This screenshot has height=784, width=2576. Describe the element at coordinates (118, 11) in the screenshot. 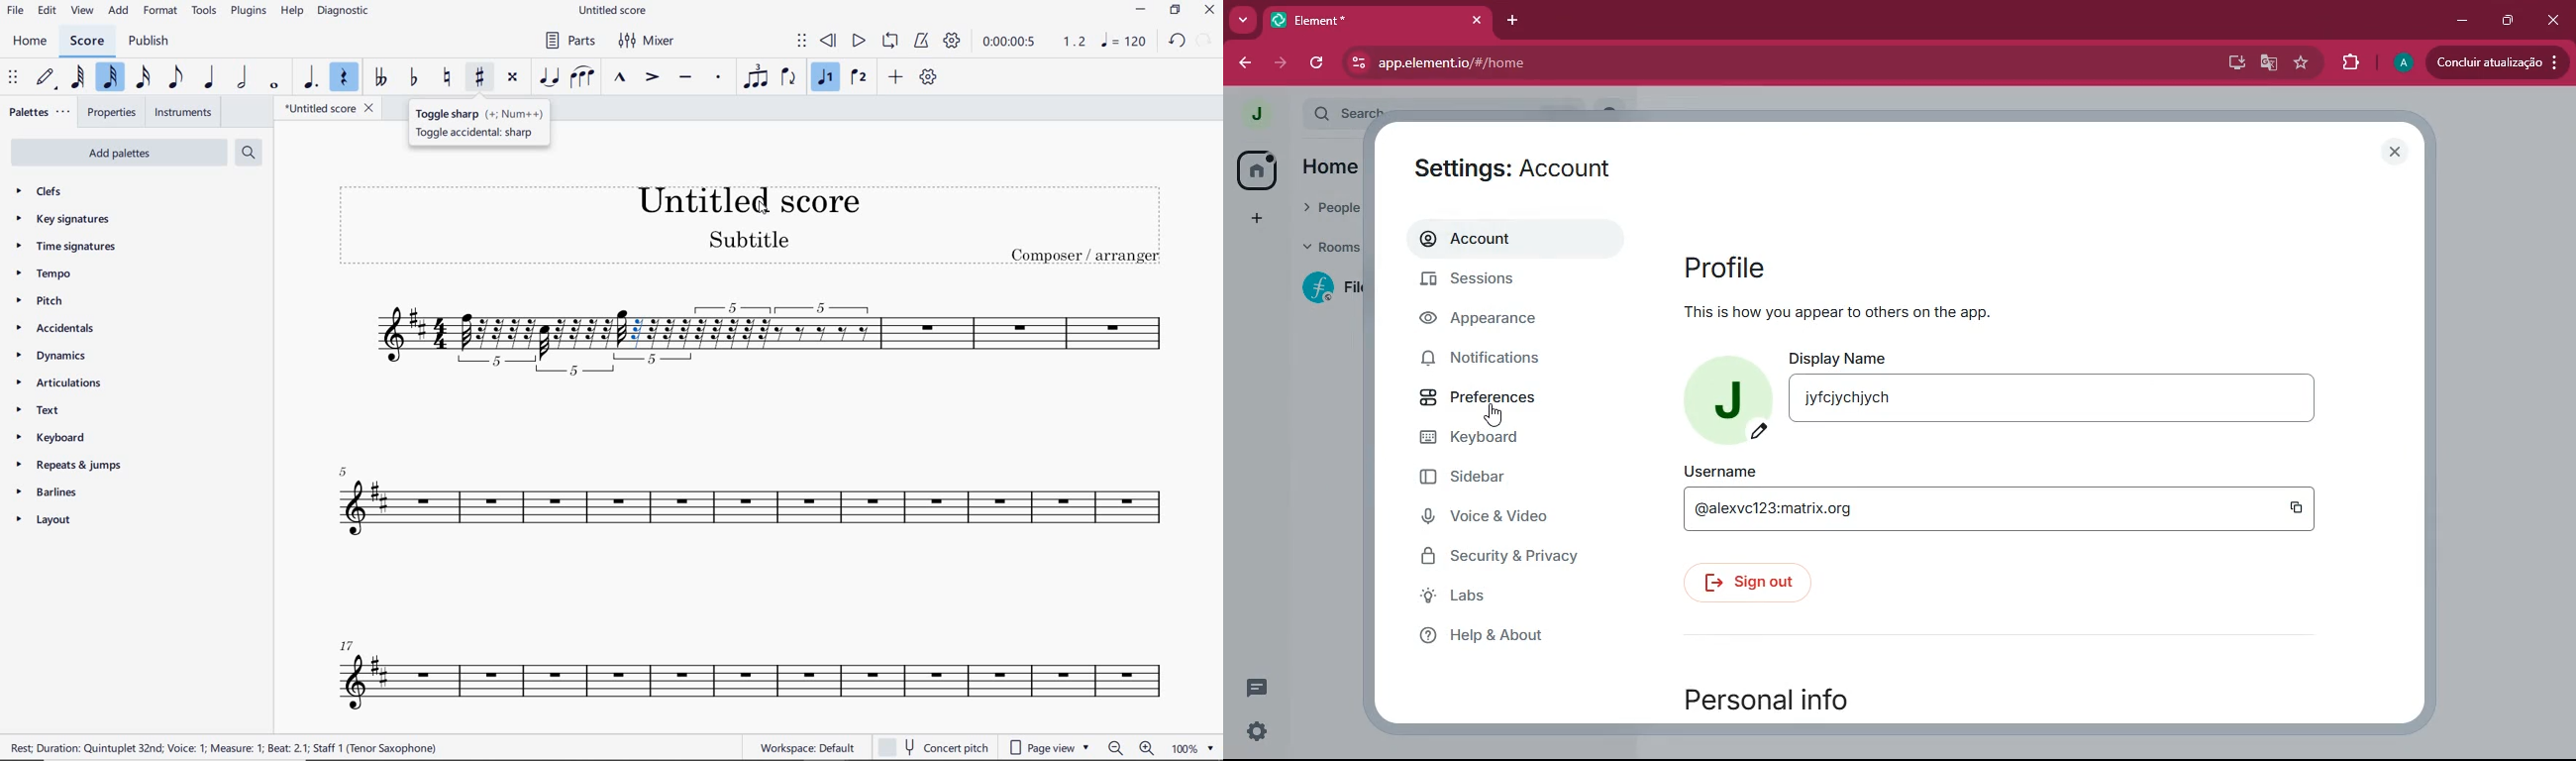

I see `ADD` at that location.